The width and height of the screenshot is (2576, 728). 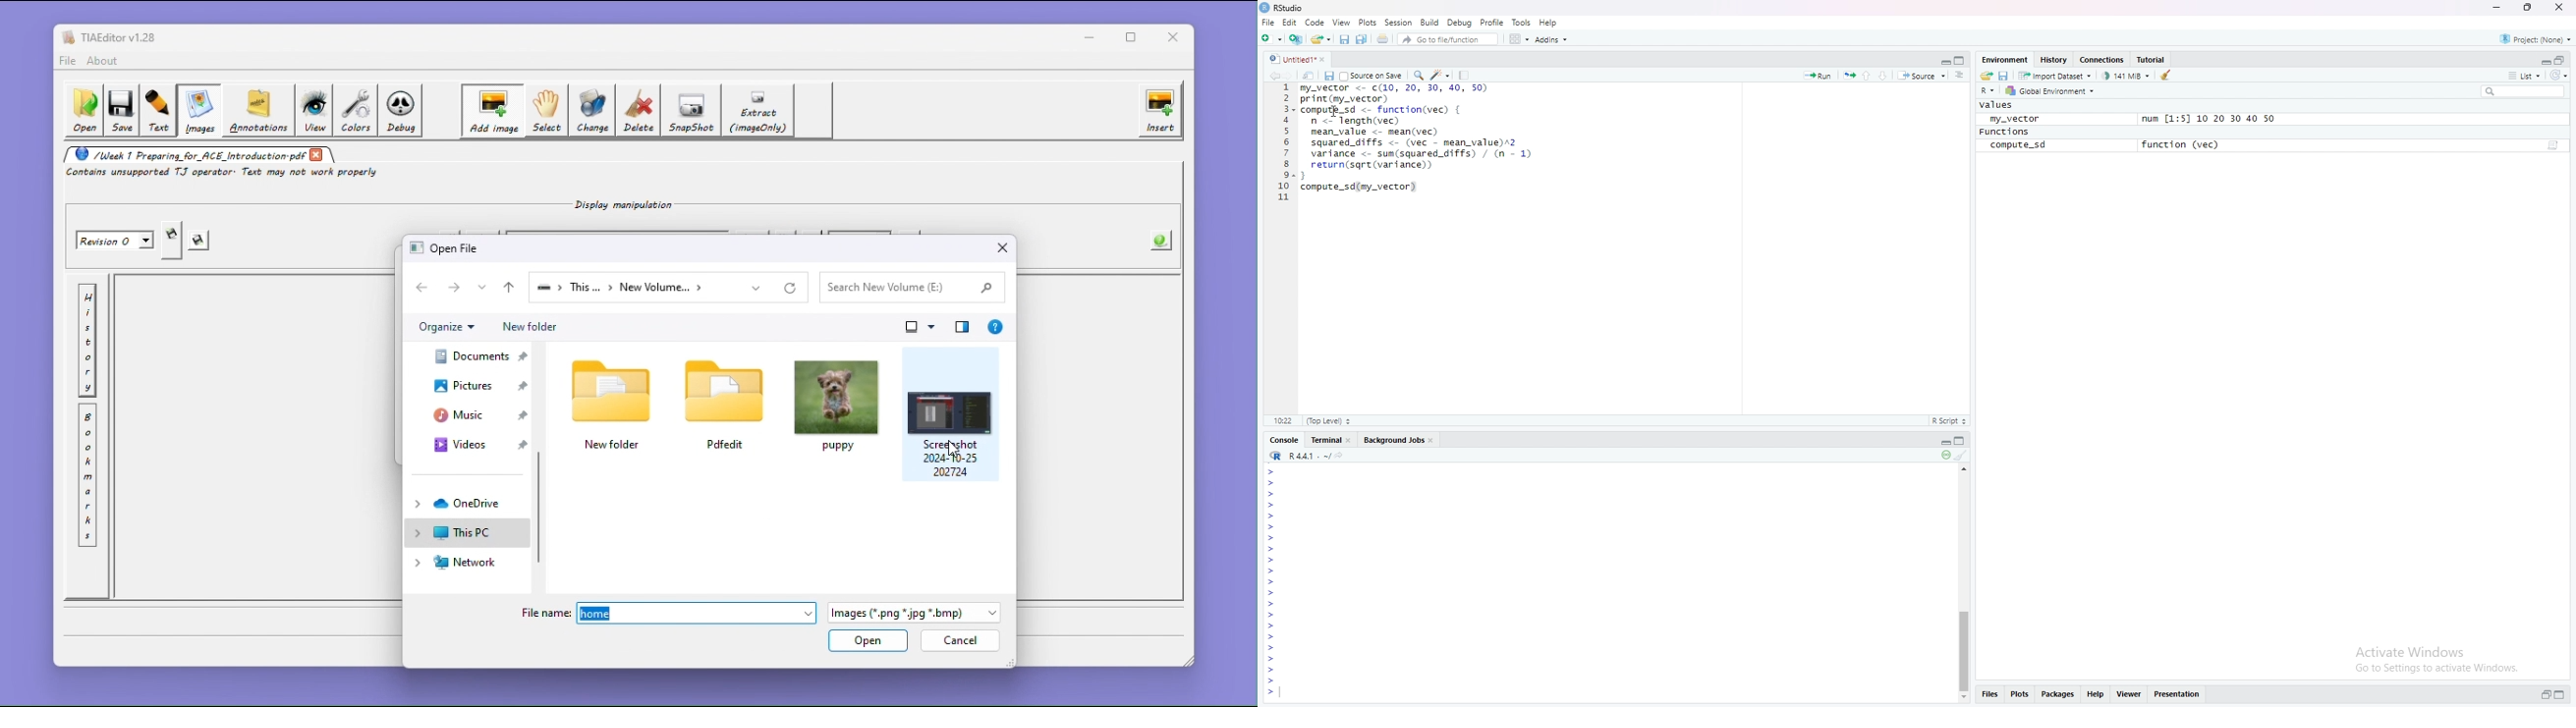 What do you see at coordinates (1295, 75) in the screenshot?
I see `Go forward to the next source location(Ctrl + F10)` at bounding box center [1295, 75].